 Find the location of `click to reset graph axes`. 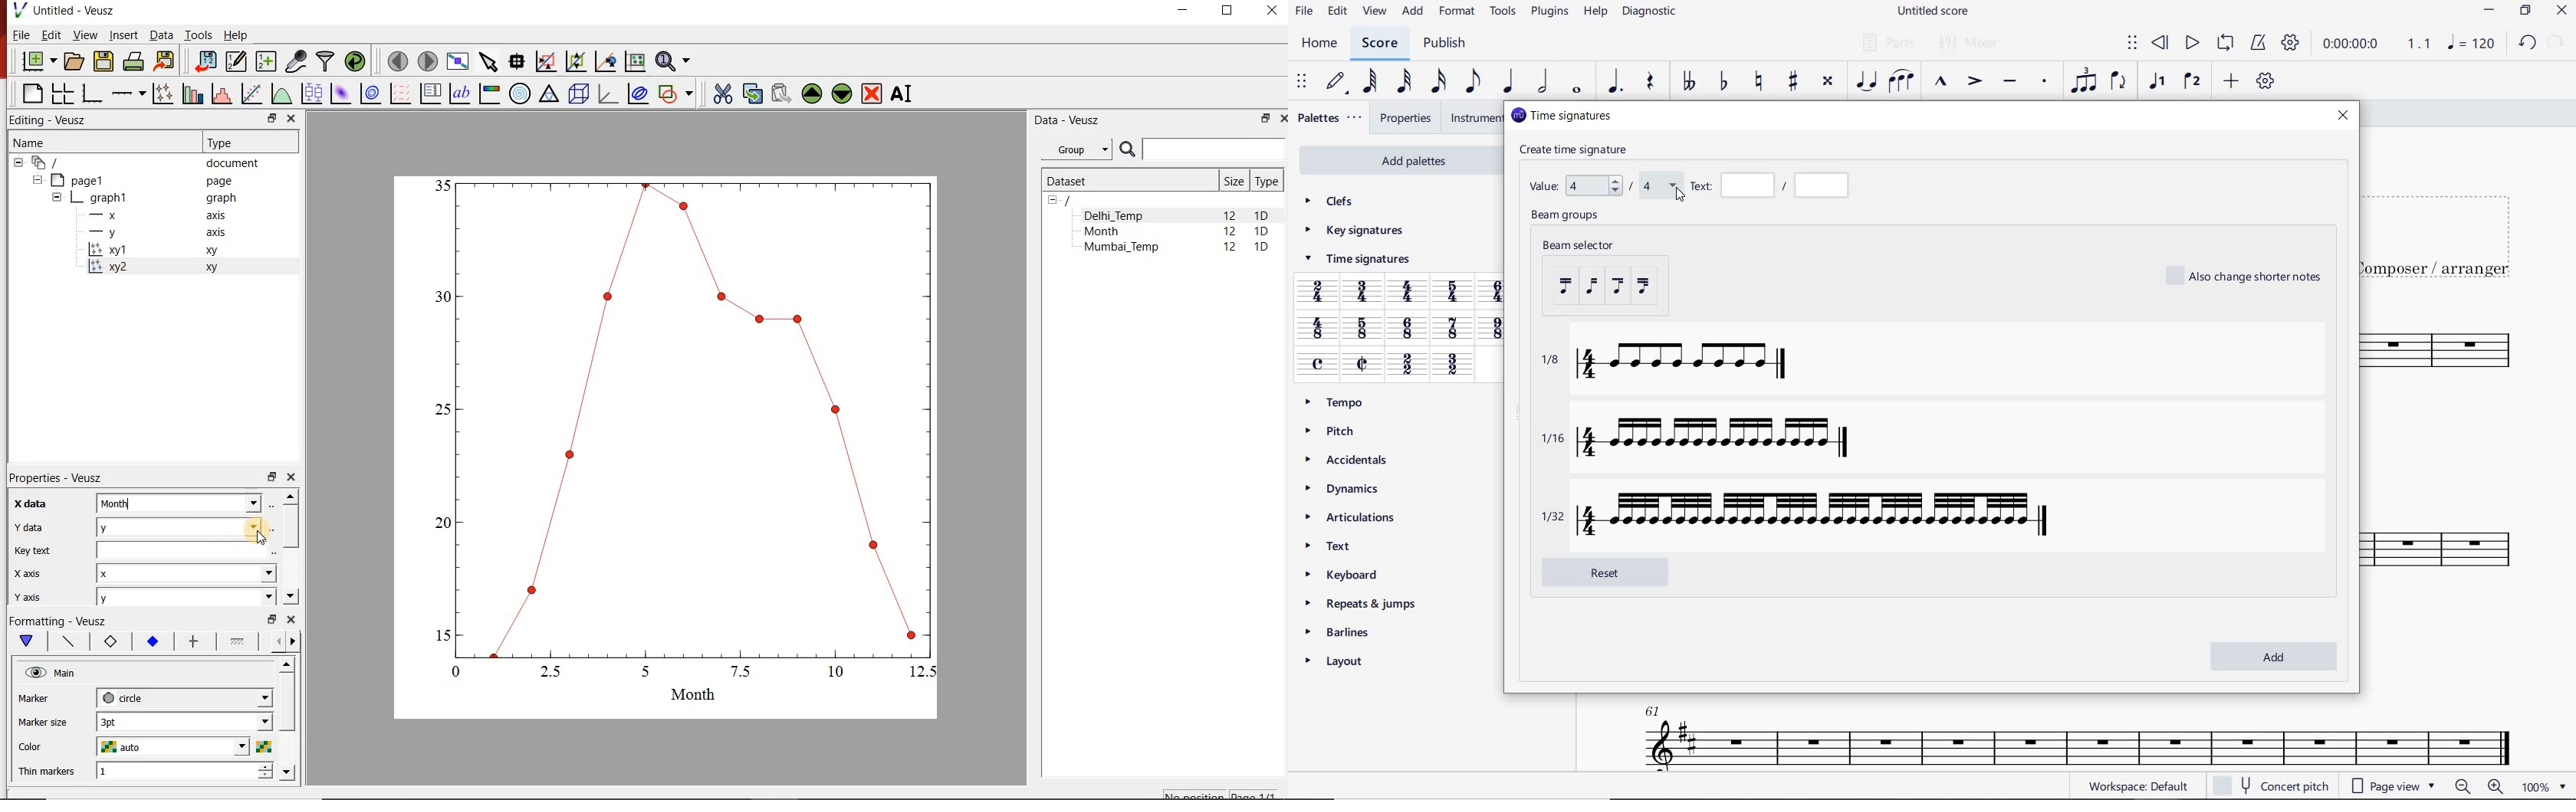

click to reset graph axes is located at coordinates (635, 62).